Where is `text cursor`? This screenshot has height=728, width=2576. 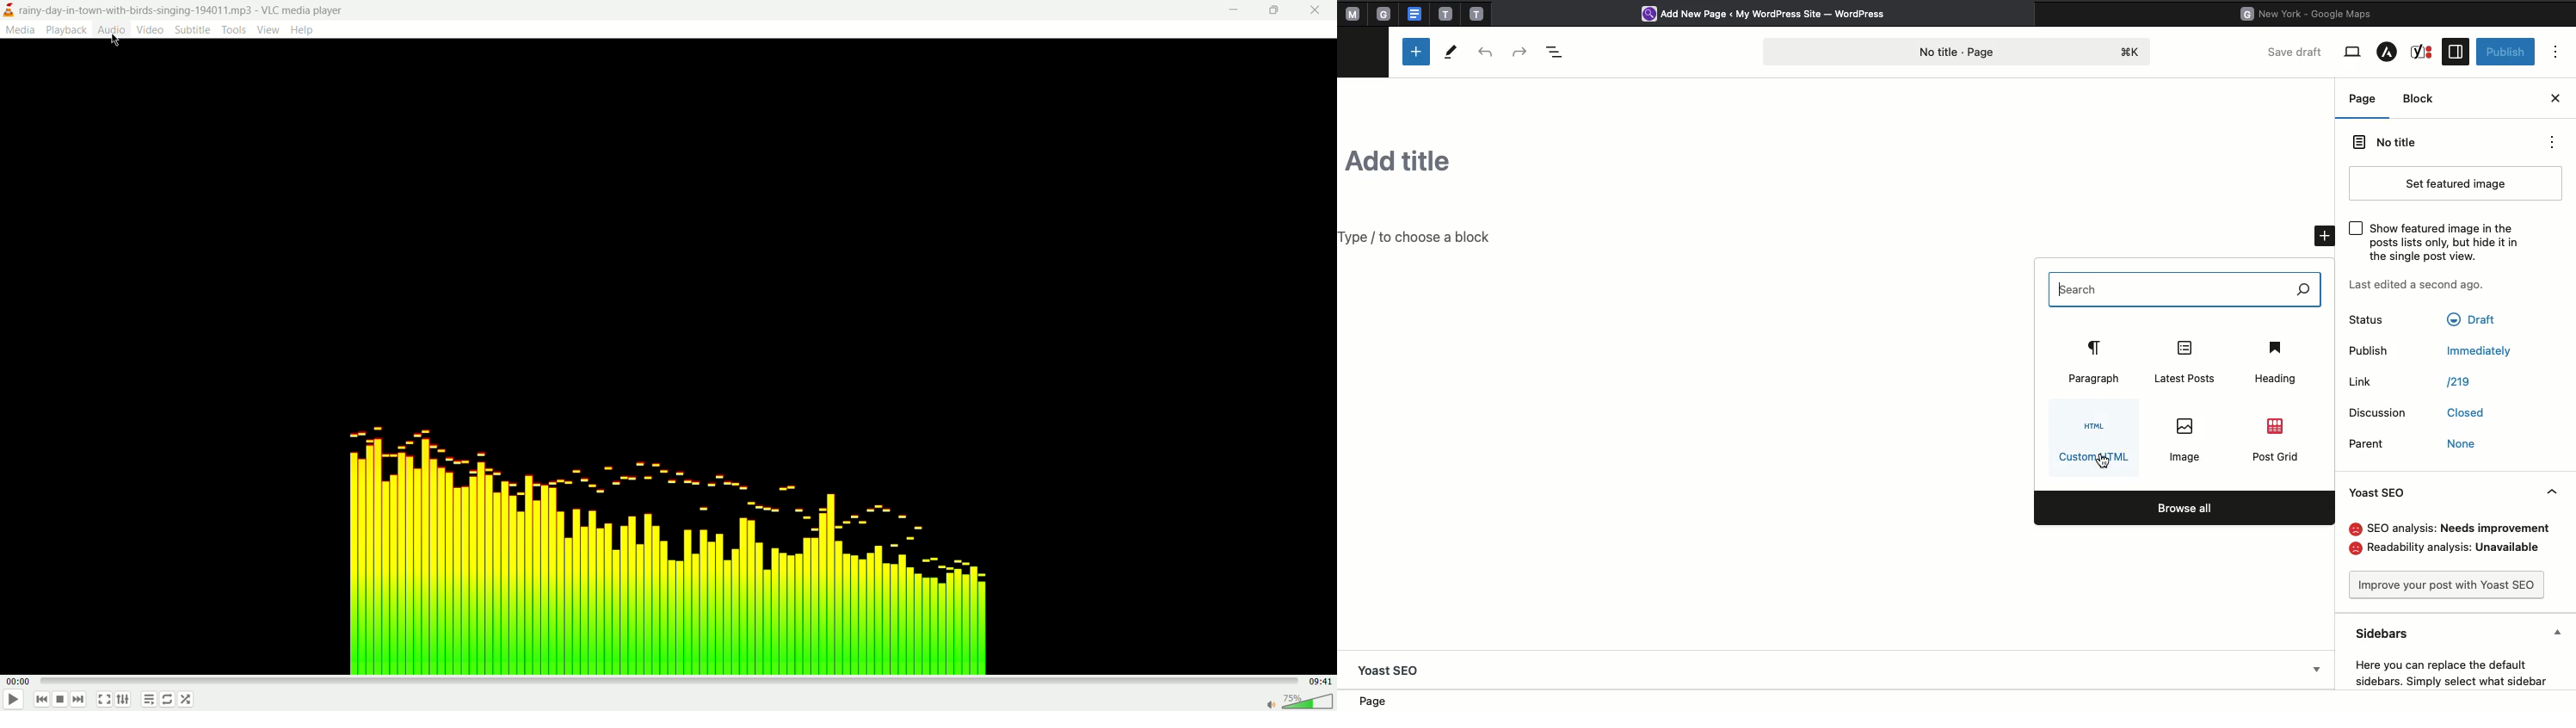 text cursor is located at coordinates (2059, 294).